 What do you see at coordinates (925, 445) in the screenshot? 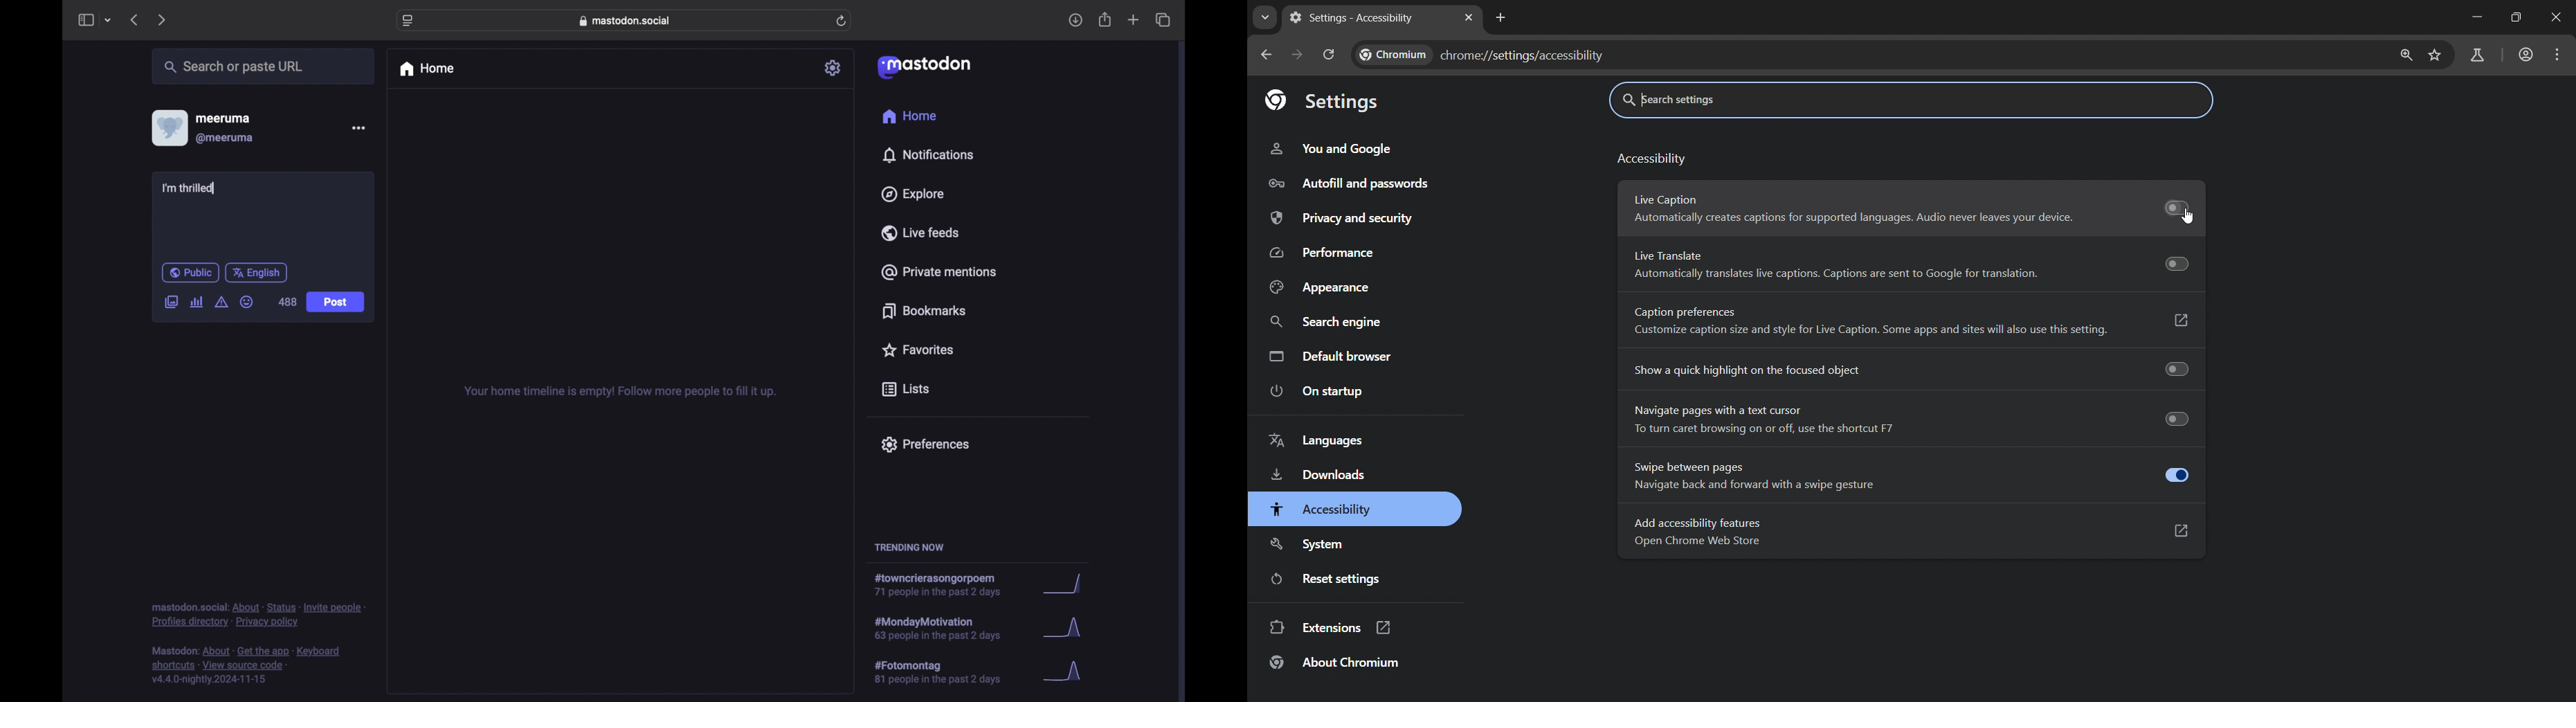
I see `preferences` at bounding box center [925, 445].